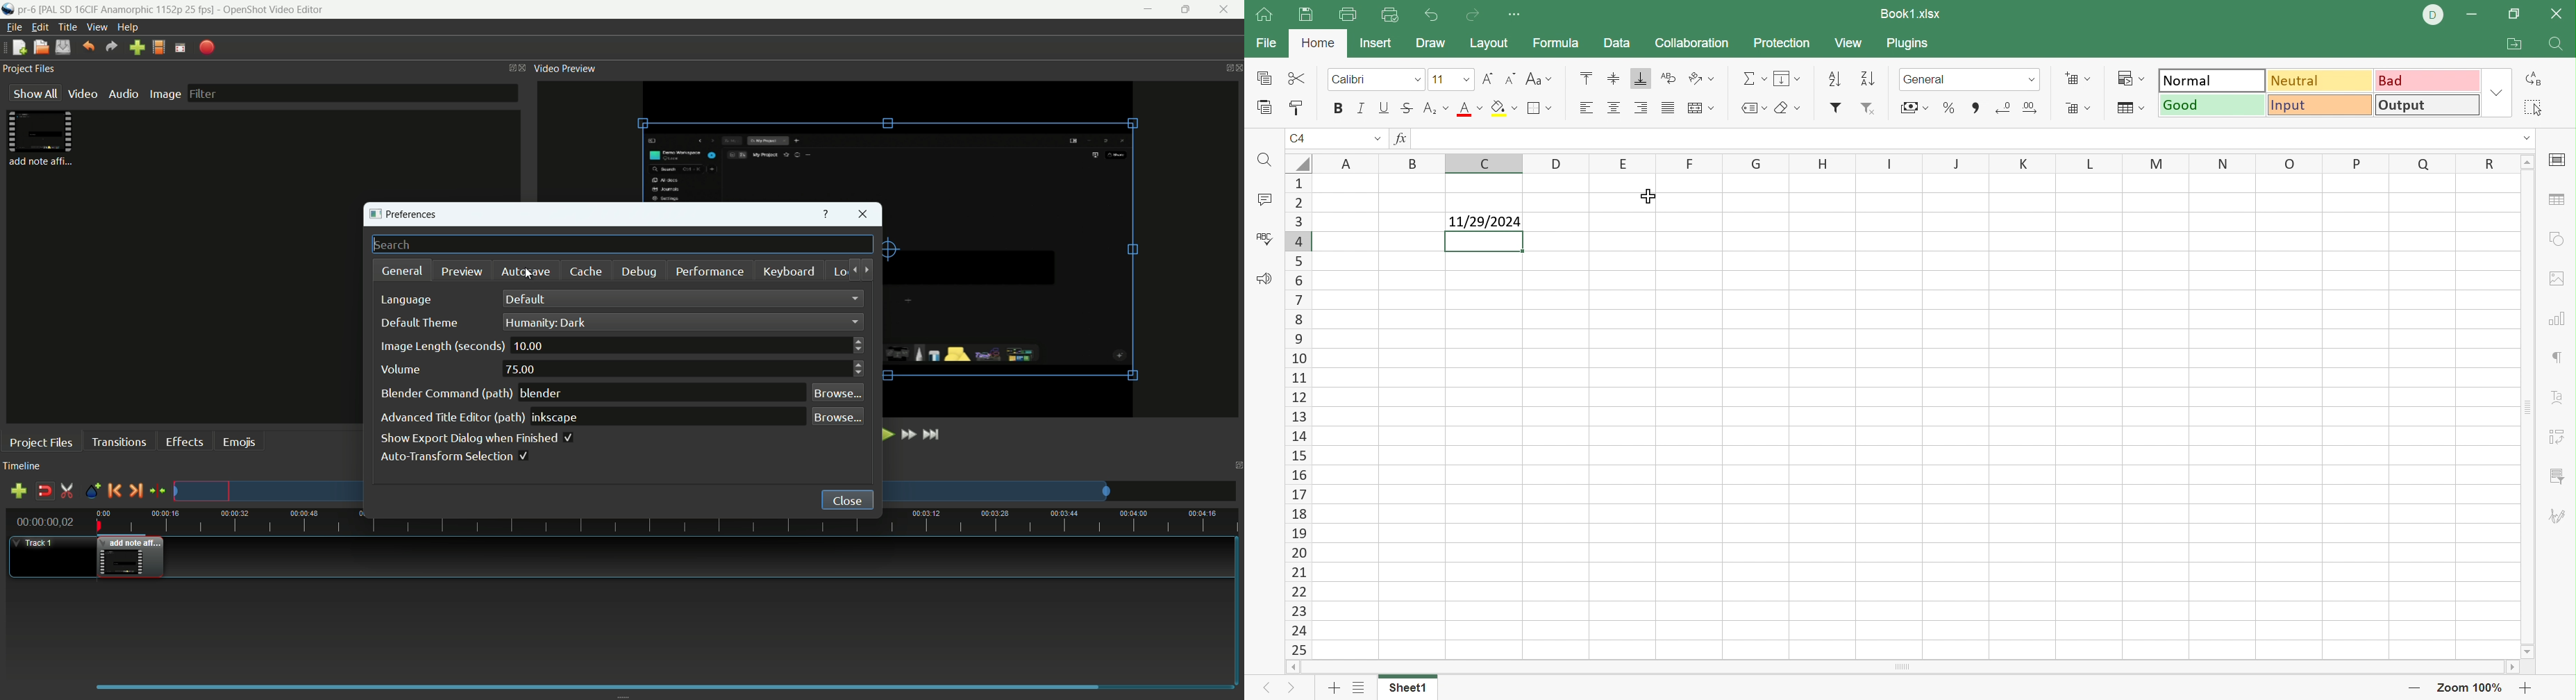 The height and width of the screenshot is (700, 2576). What do you see at coordinates (2560, 160) in the screenshot?
I see `cell settings` at bounding box center [2560, 160].